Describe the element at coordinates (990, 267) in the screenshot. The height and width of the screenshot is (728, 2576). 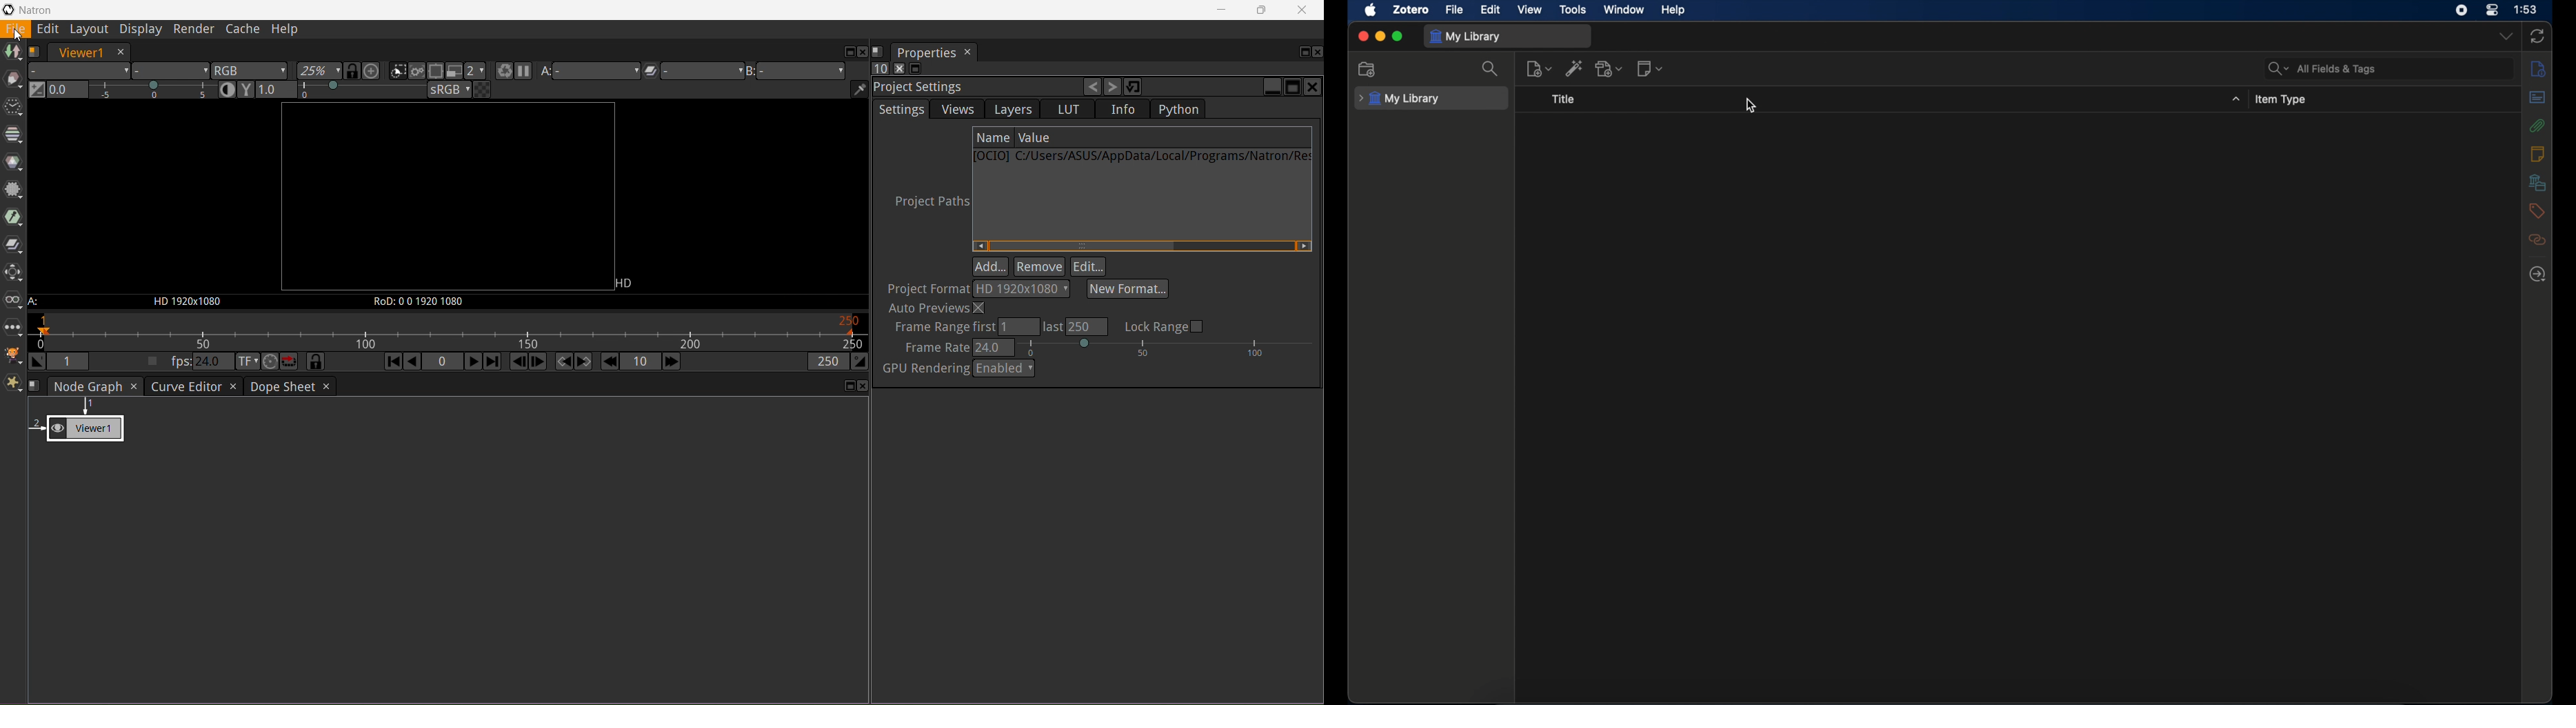
I see `` at that location.